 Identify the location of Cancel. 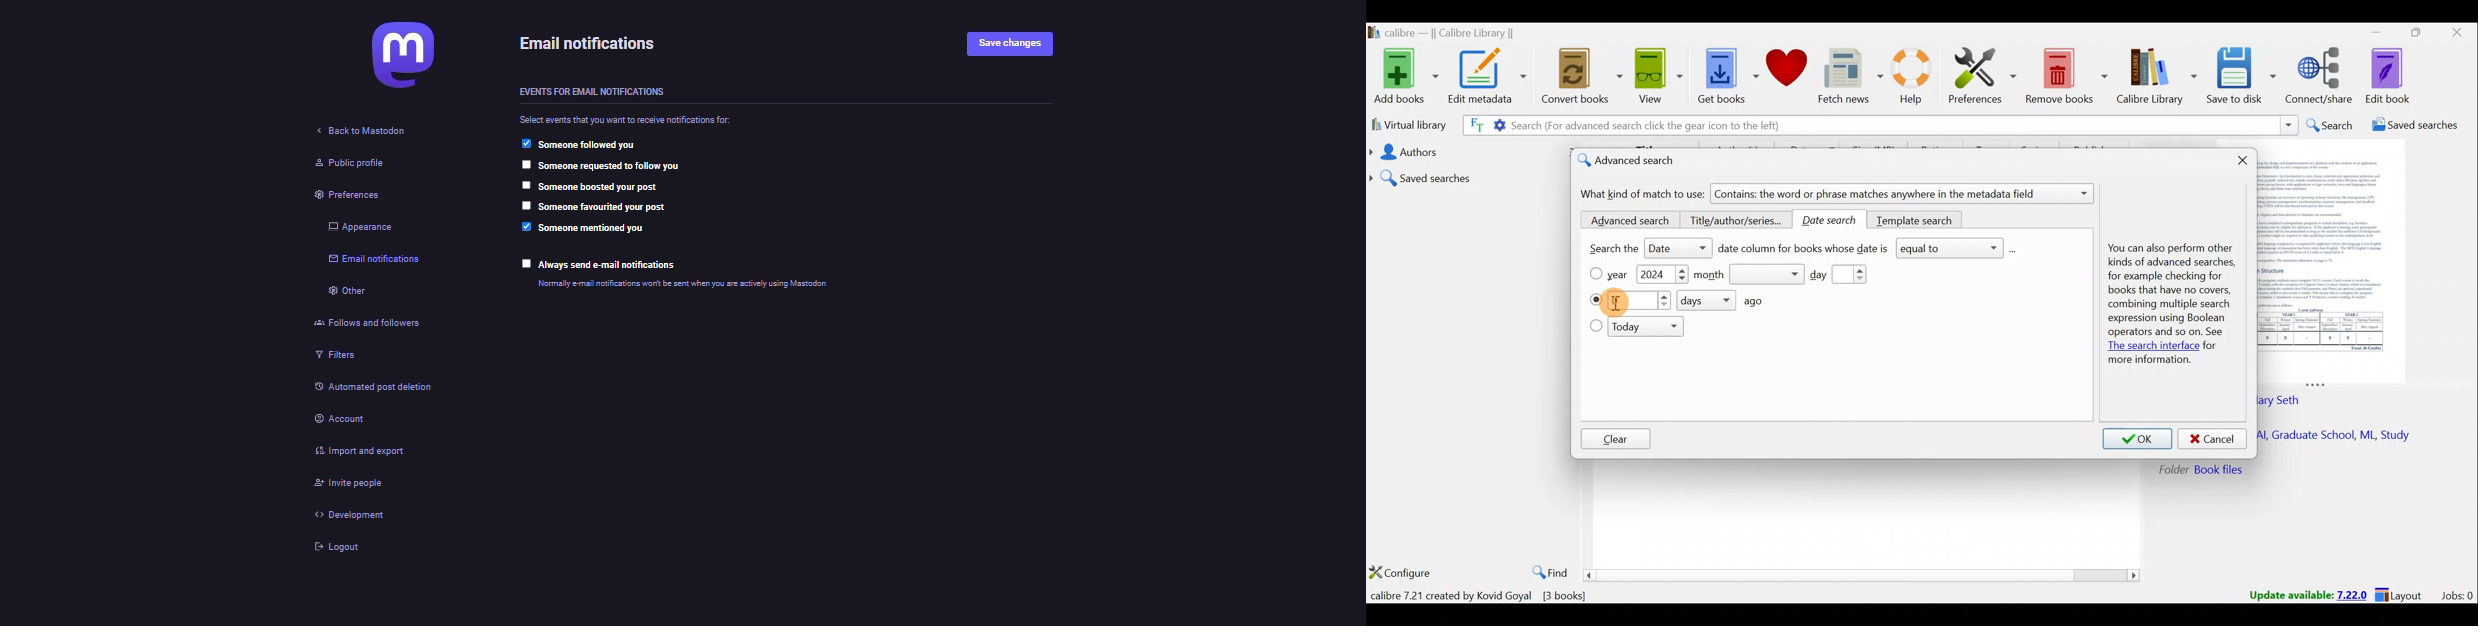
(2213, 439).